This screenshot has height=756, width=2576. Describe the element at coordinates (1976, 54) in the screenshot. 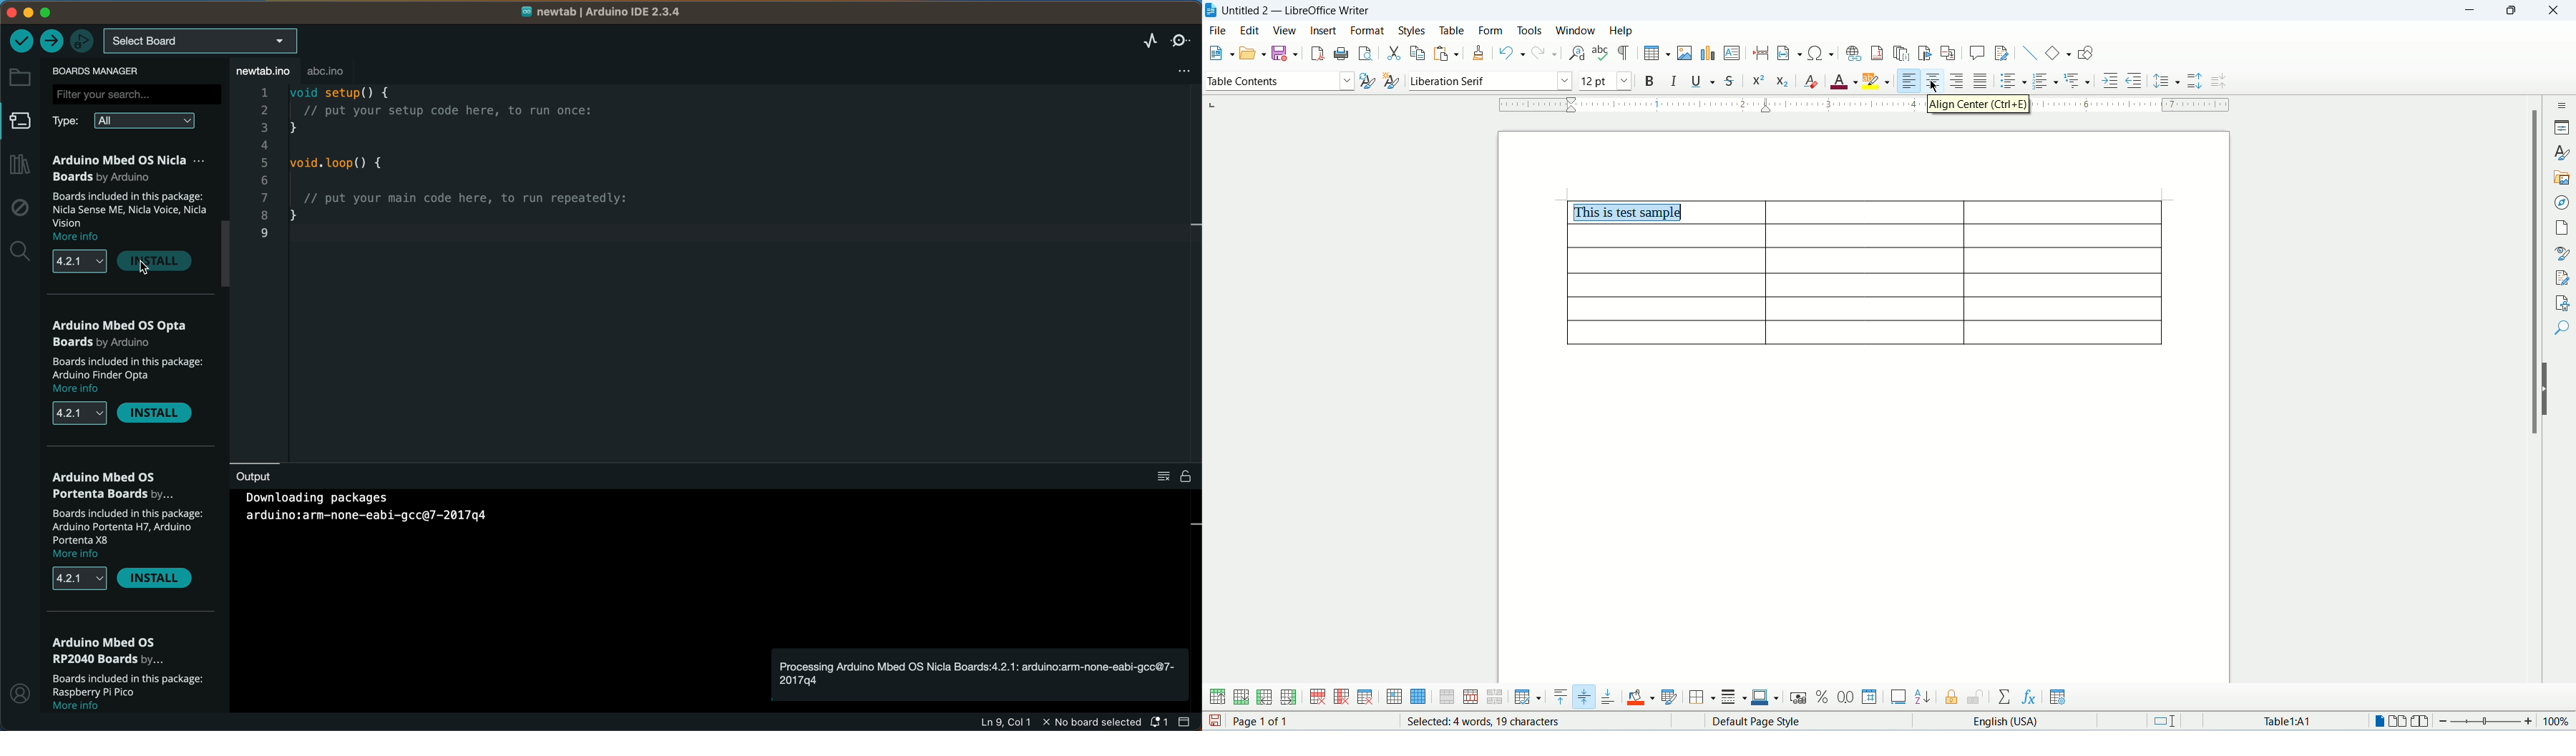

I see `insert comment` at that location.